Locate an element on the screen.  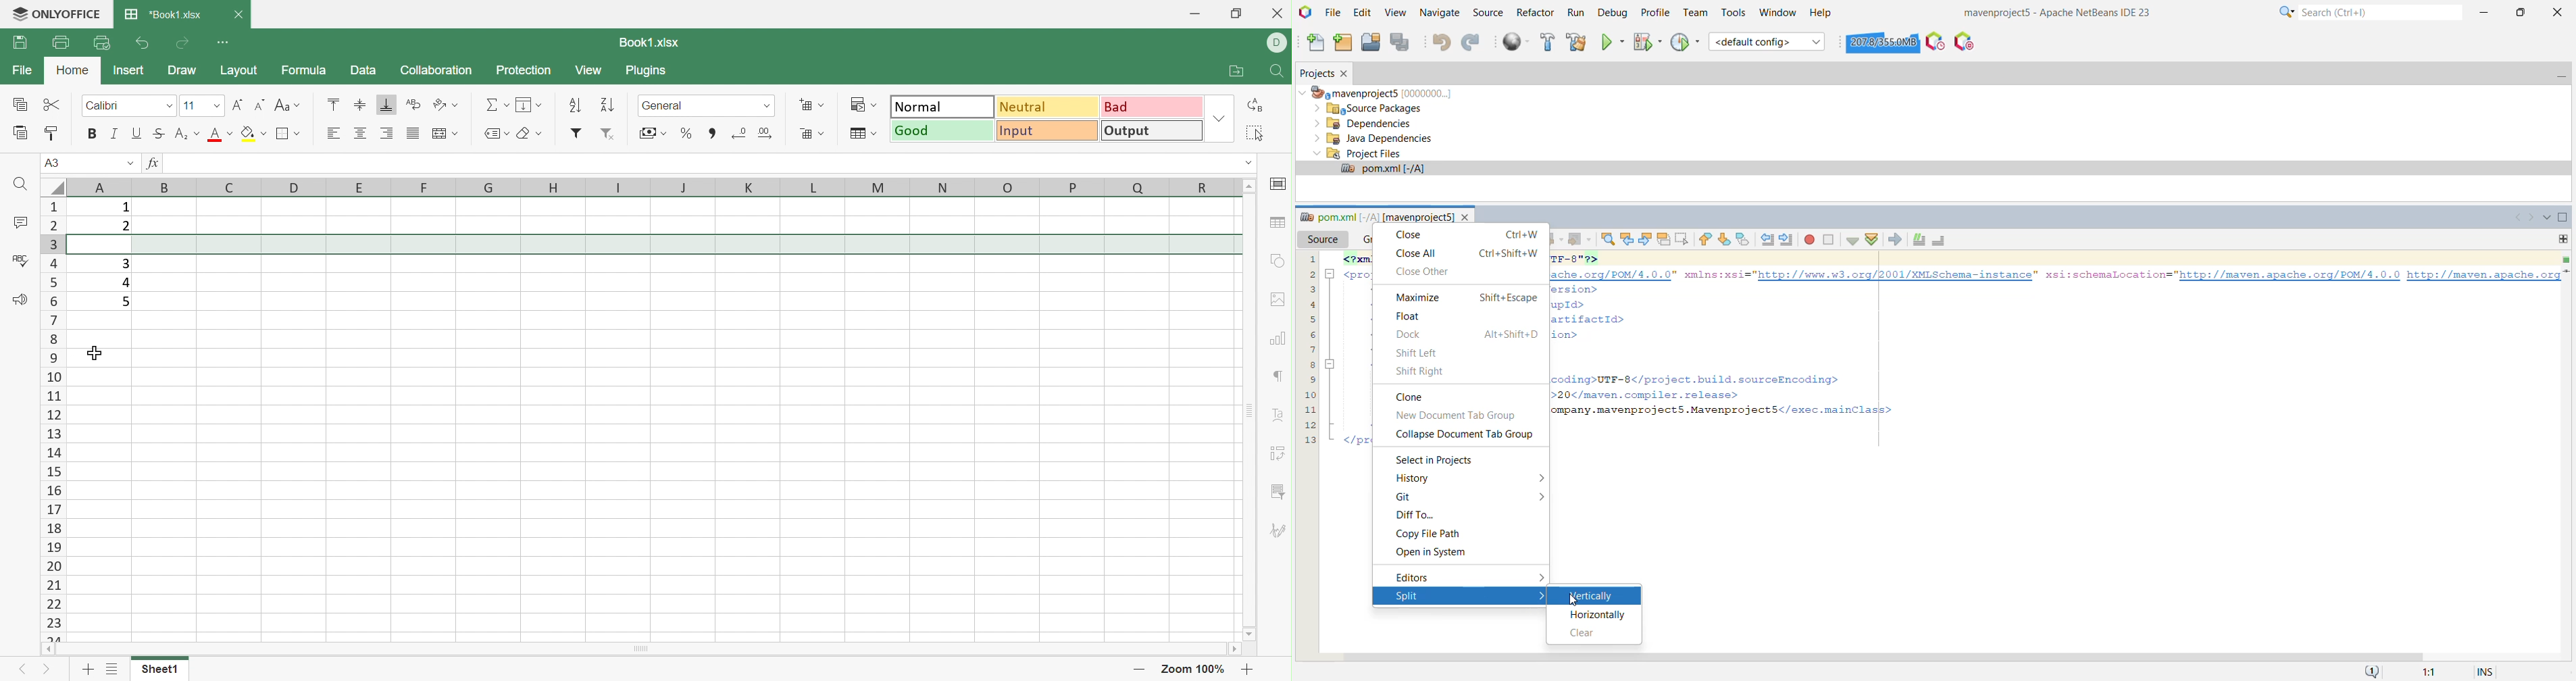
Drop Down is located at coordinates (768, 104).